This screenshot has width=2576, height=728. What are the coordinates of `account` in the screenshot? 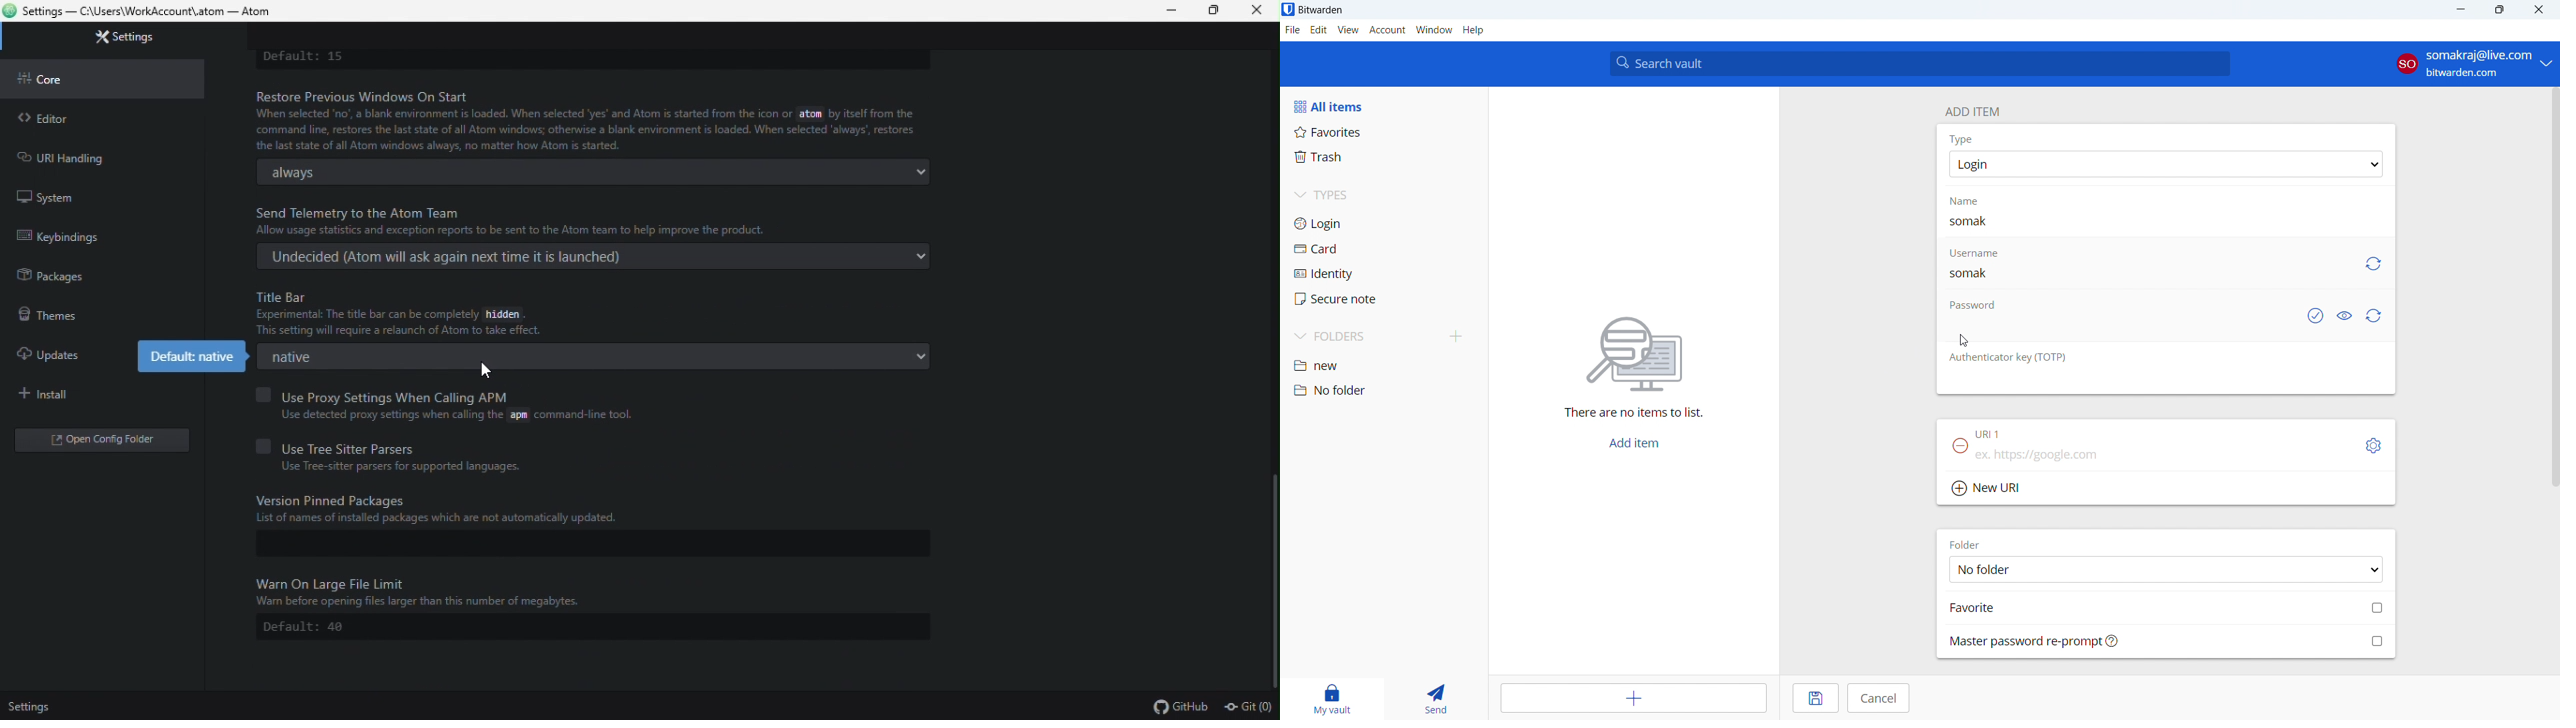 It's located at (1387, 30).